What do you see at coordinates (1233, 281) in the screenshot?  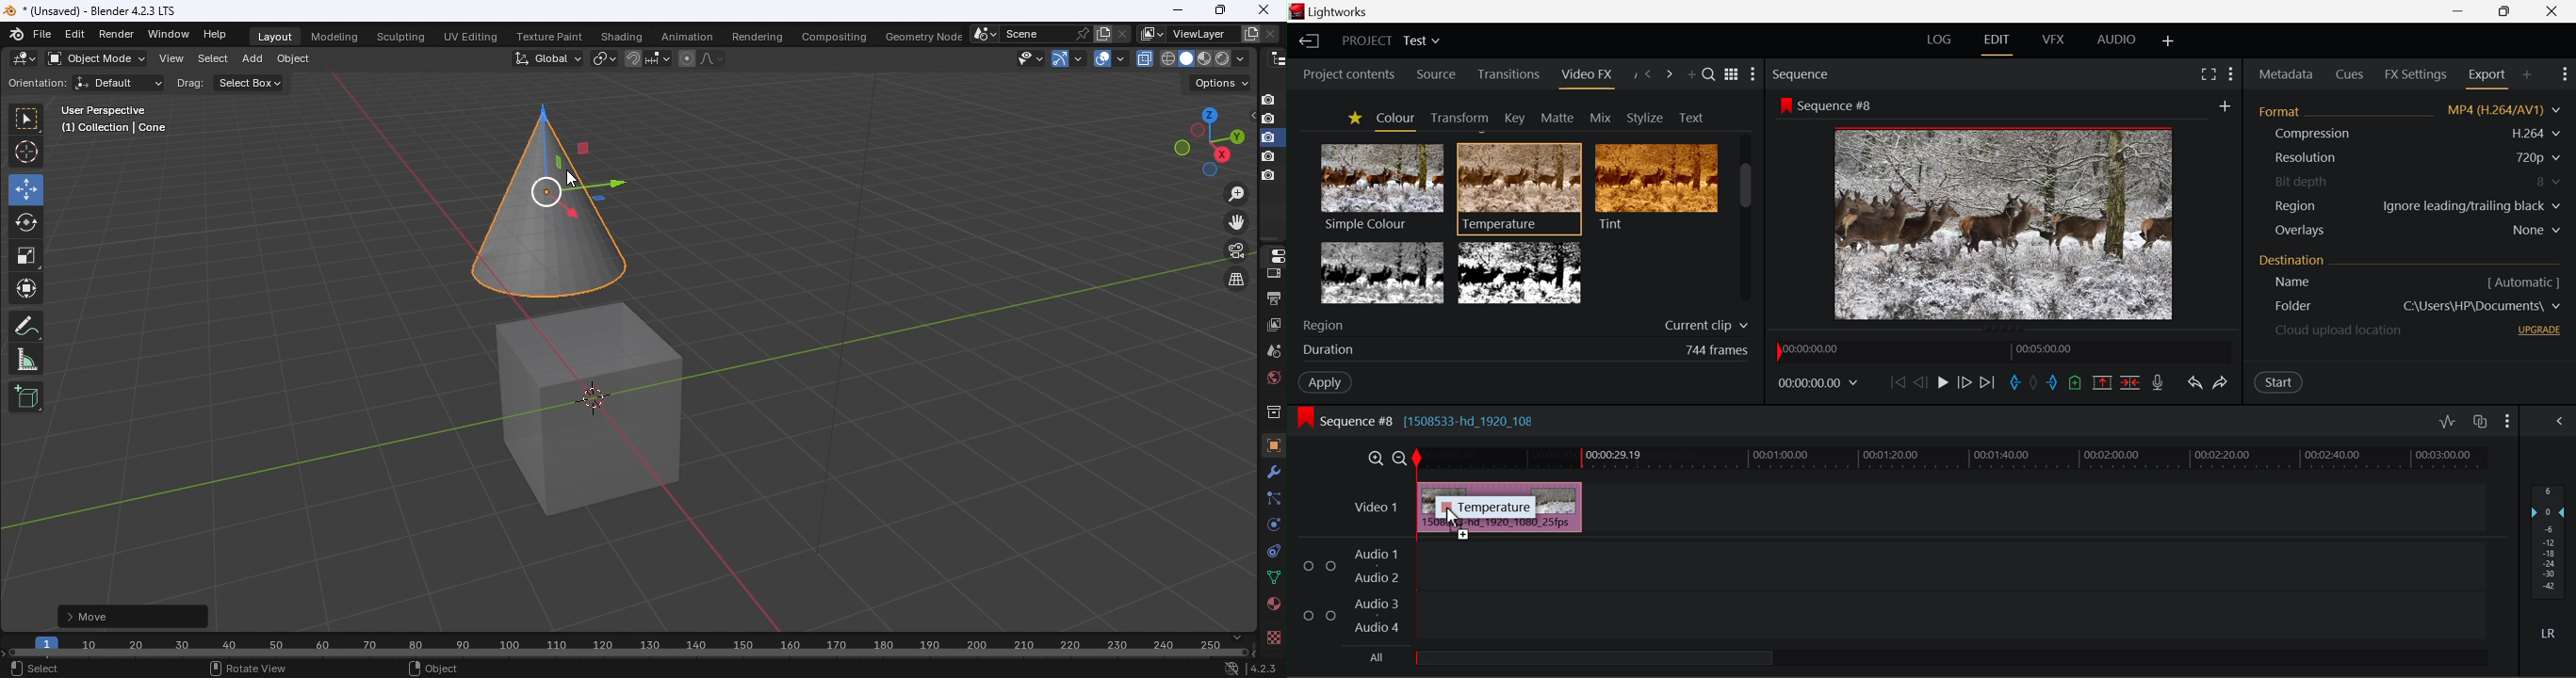 I see `Switch the current view from perspective/orthographic projection` at bounding box center [1233, 281].